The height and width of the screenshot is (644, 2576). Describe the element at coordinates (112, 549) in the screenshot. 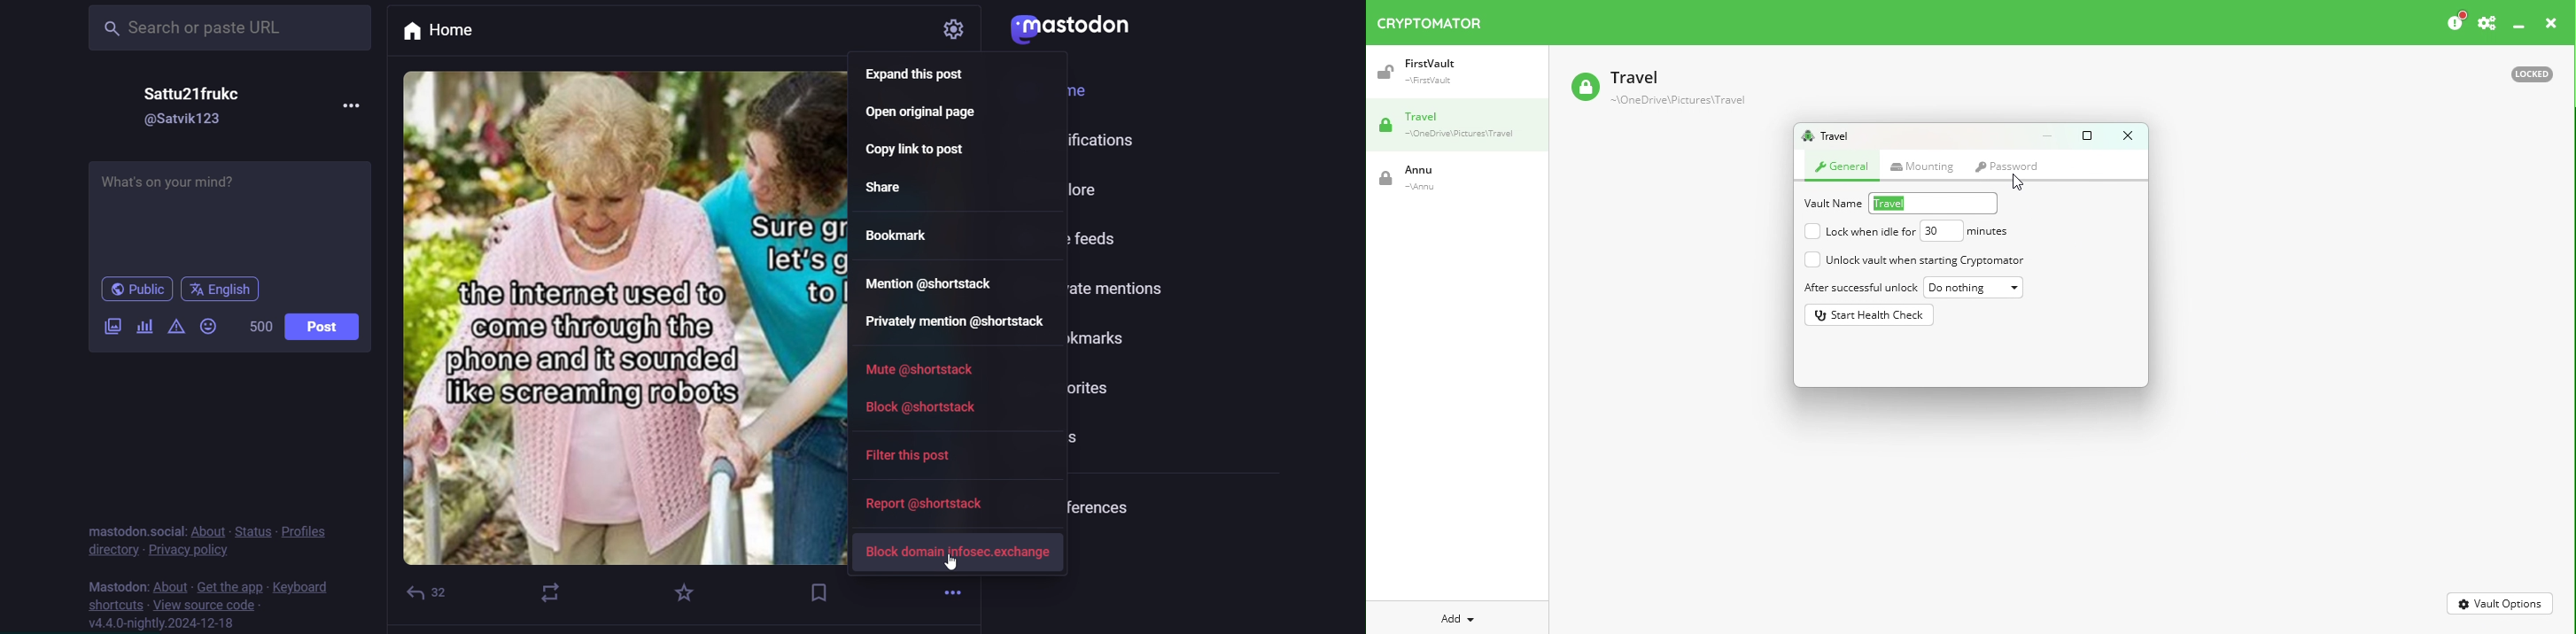

I see `directory` at that location.